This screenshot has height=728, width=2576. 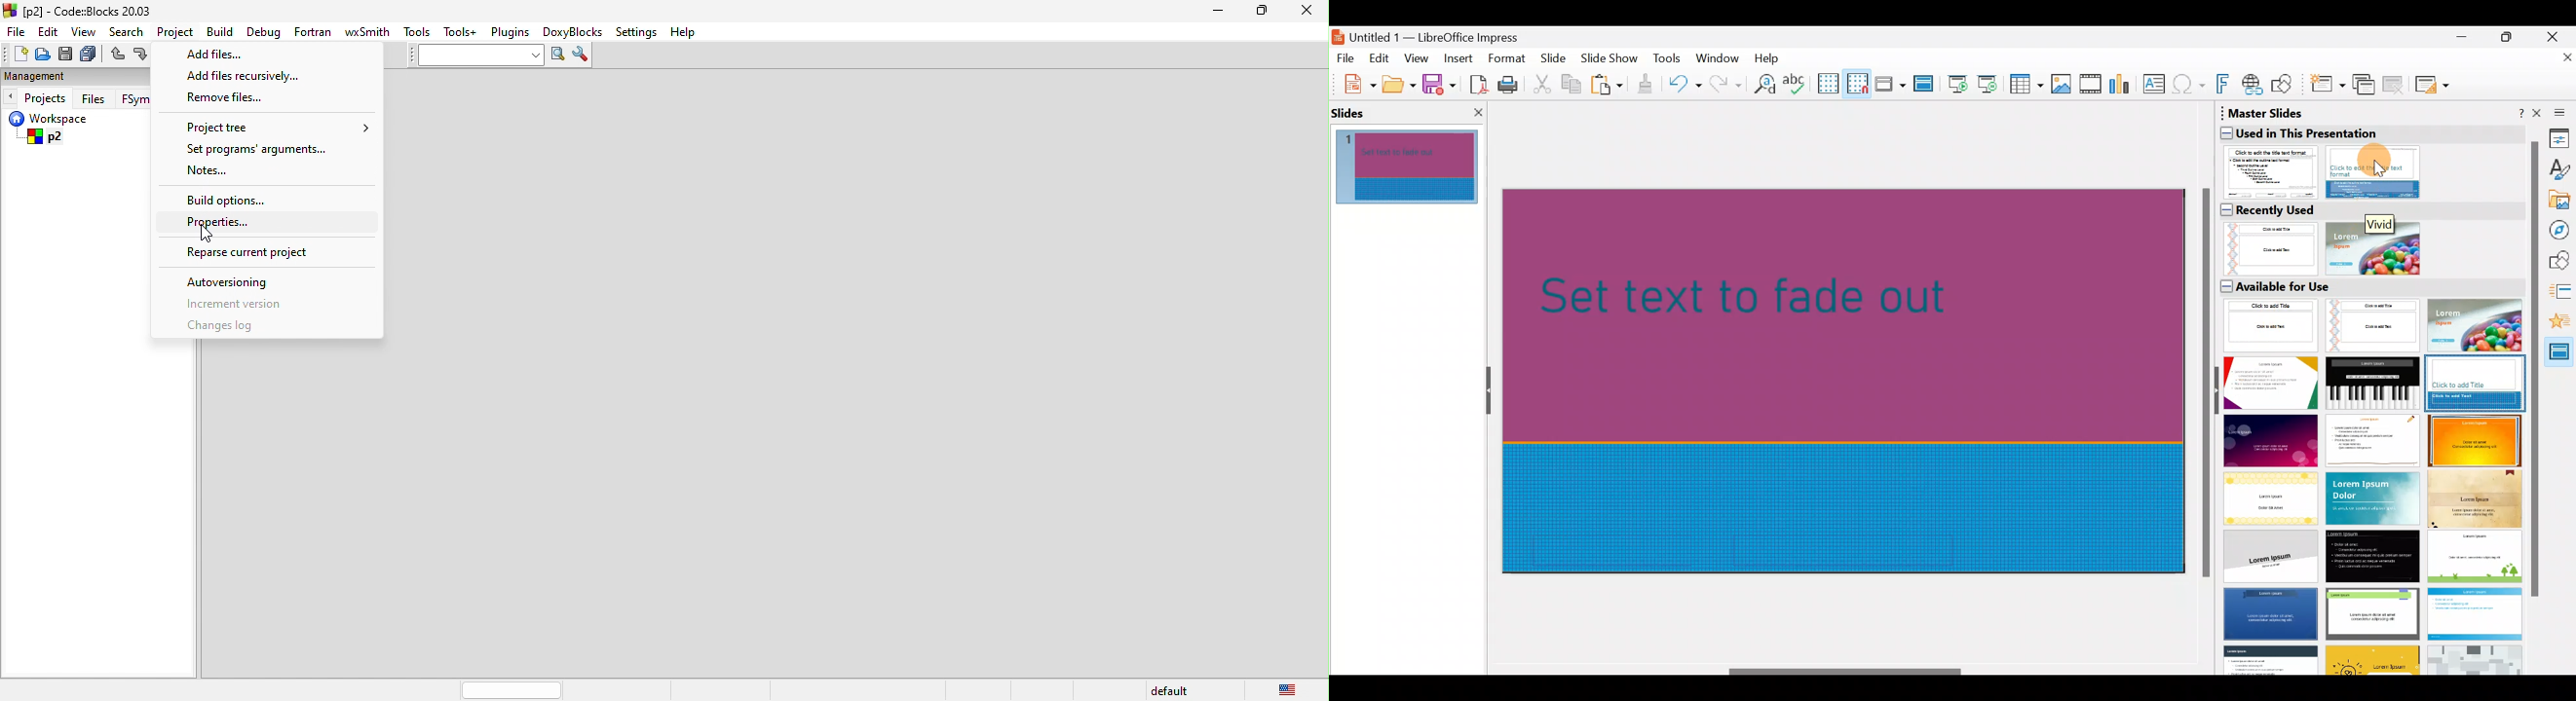 What do you see at coordinates (1721, 57) in the screenshot?
I see `Window` at bounding box center [1721, 57].